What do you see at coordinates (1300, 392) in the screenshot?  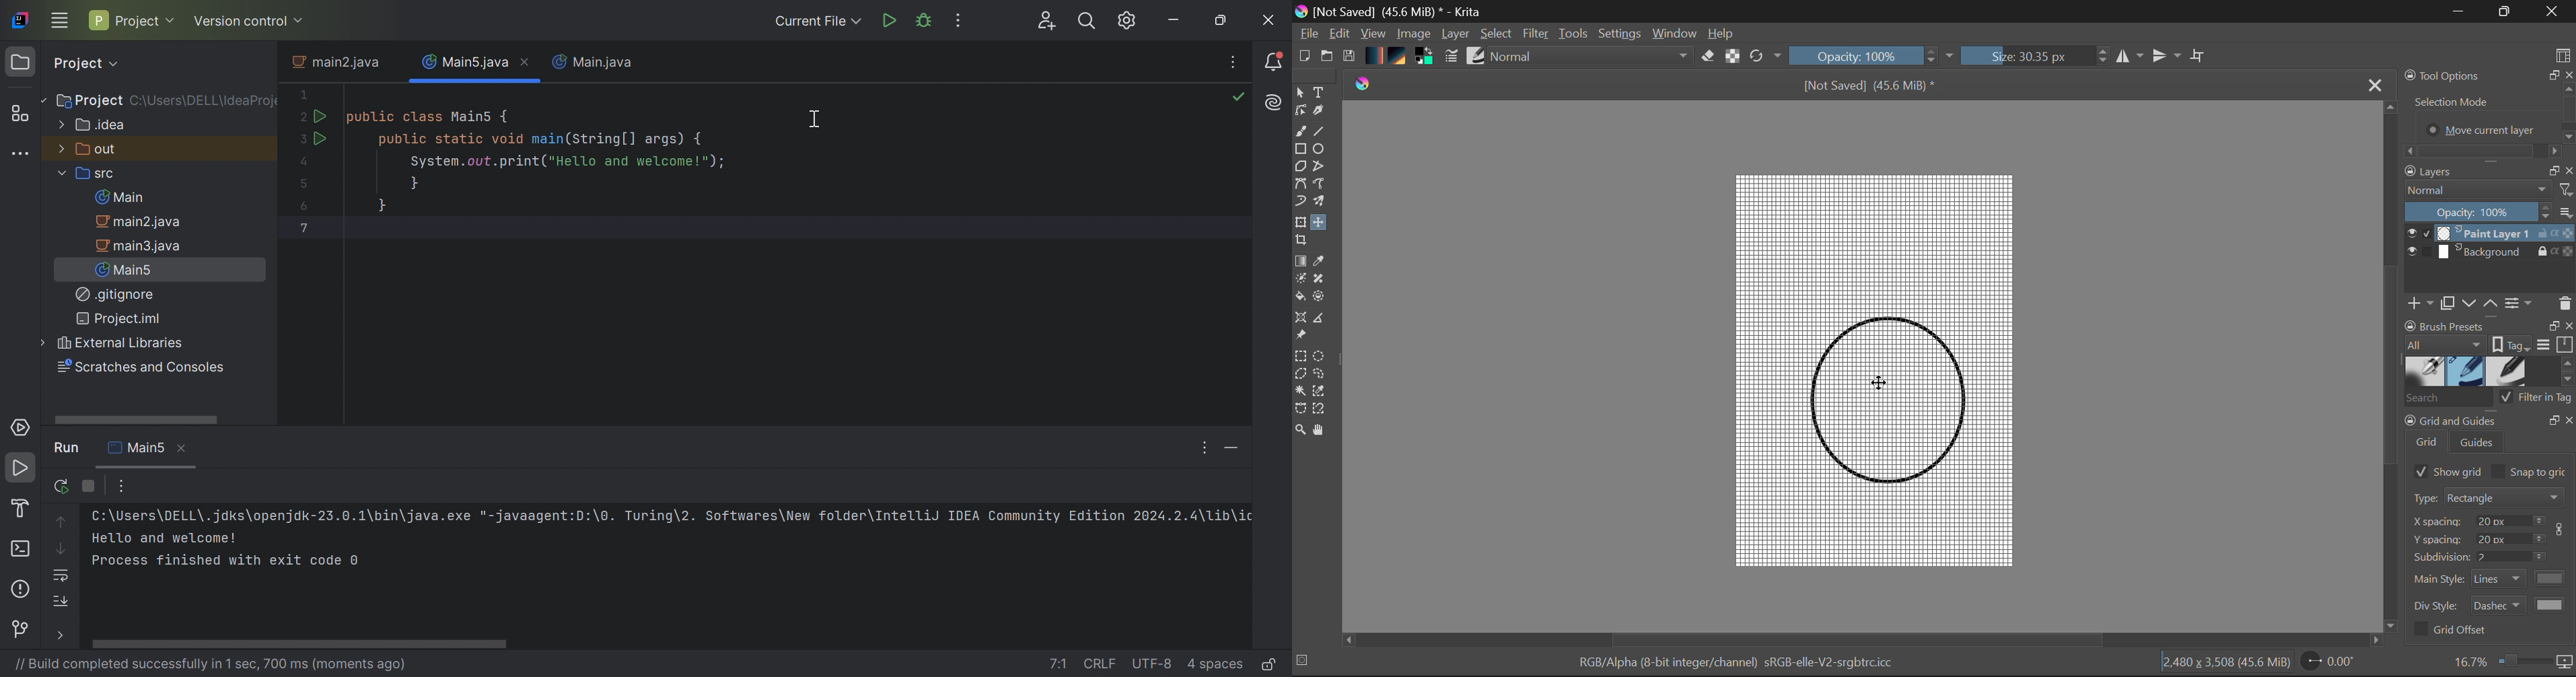 I see `Continuous Selection` at bounding box center [1300, 392].